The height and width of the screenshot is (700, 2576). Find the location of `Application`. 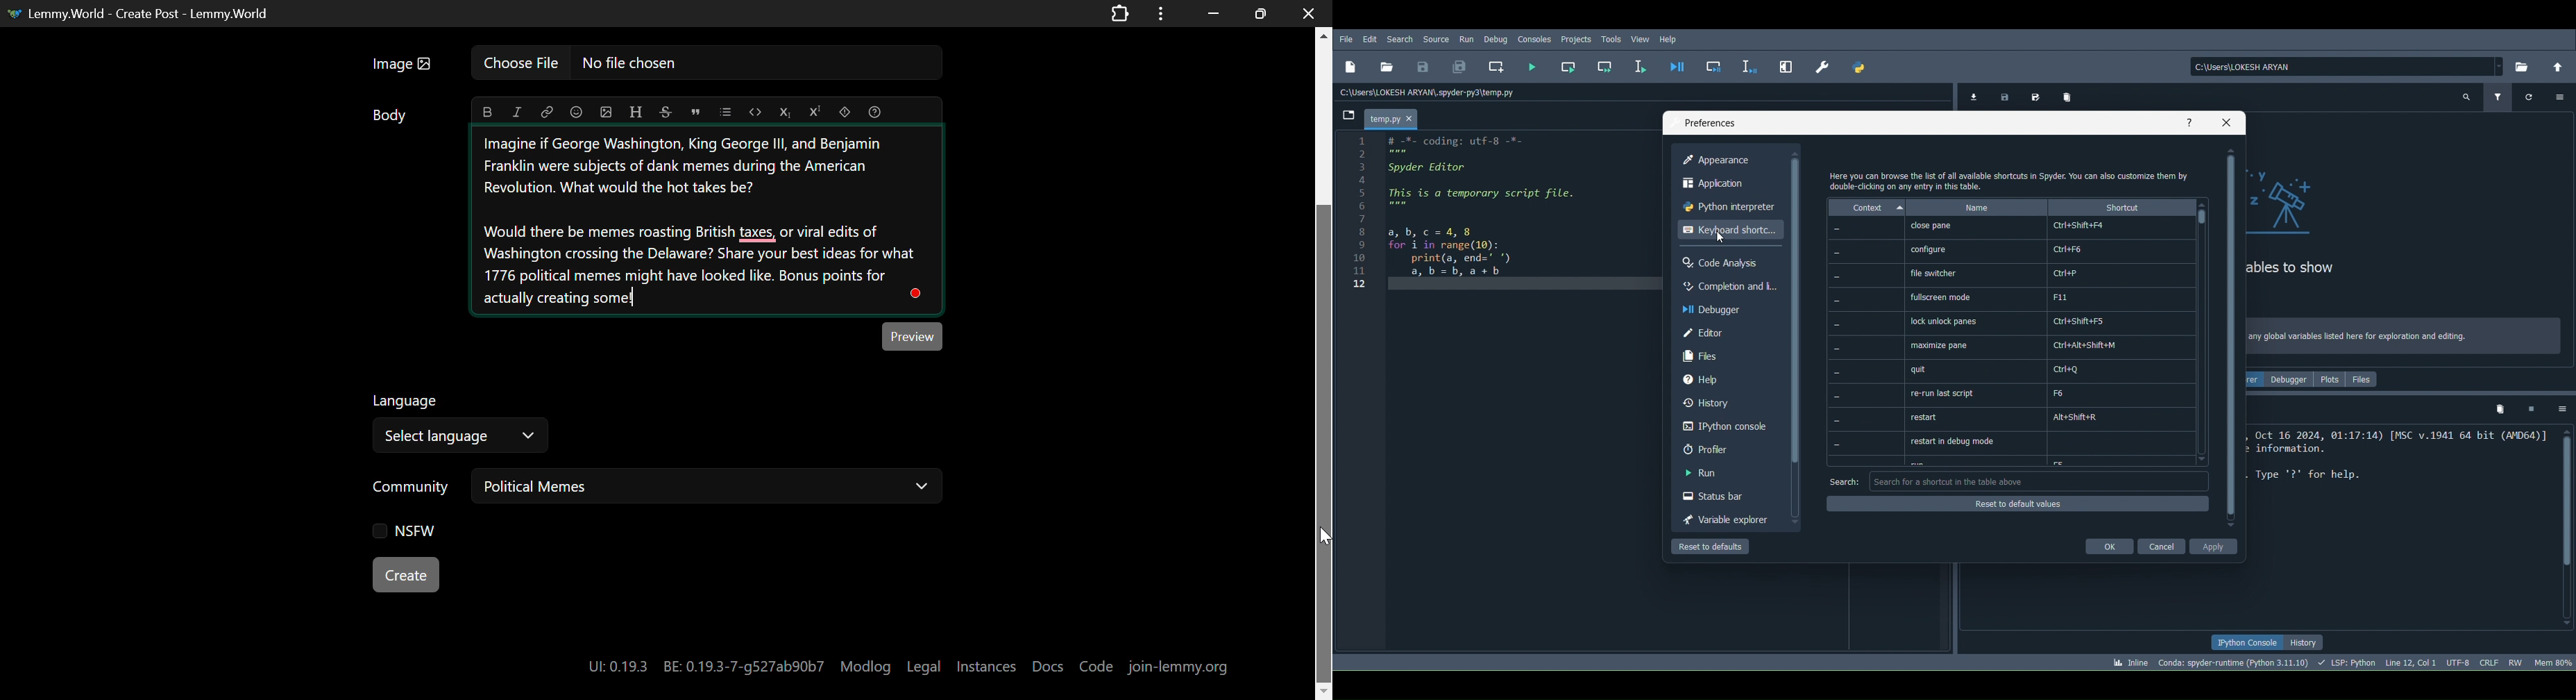

Application is located at coordinates (1716, 183).